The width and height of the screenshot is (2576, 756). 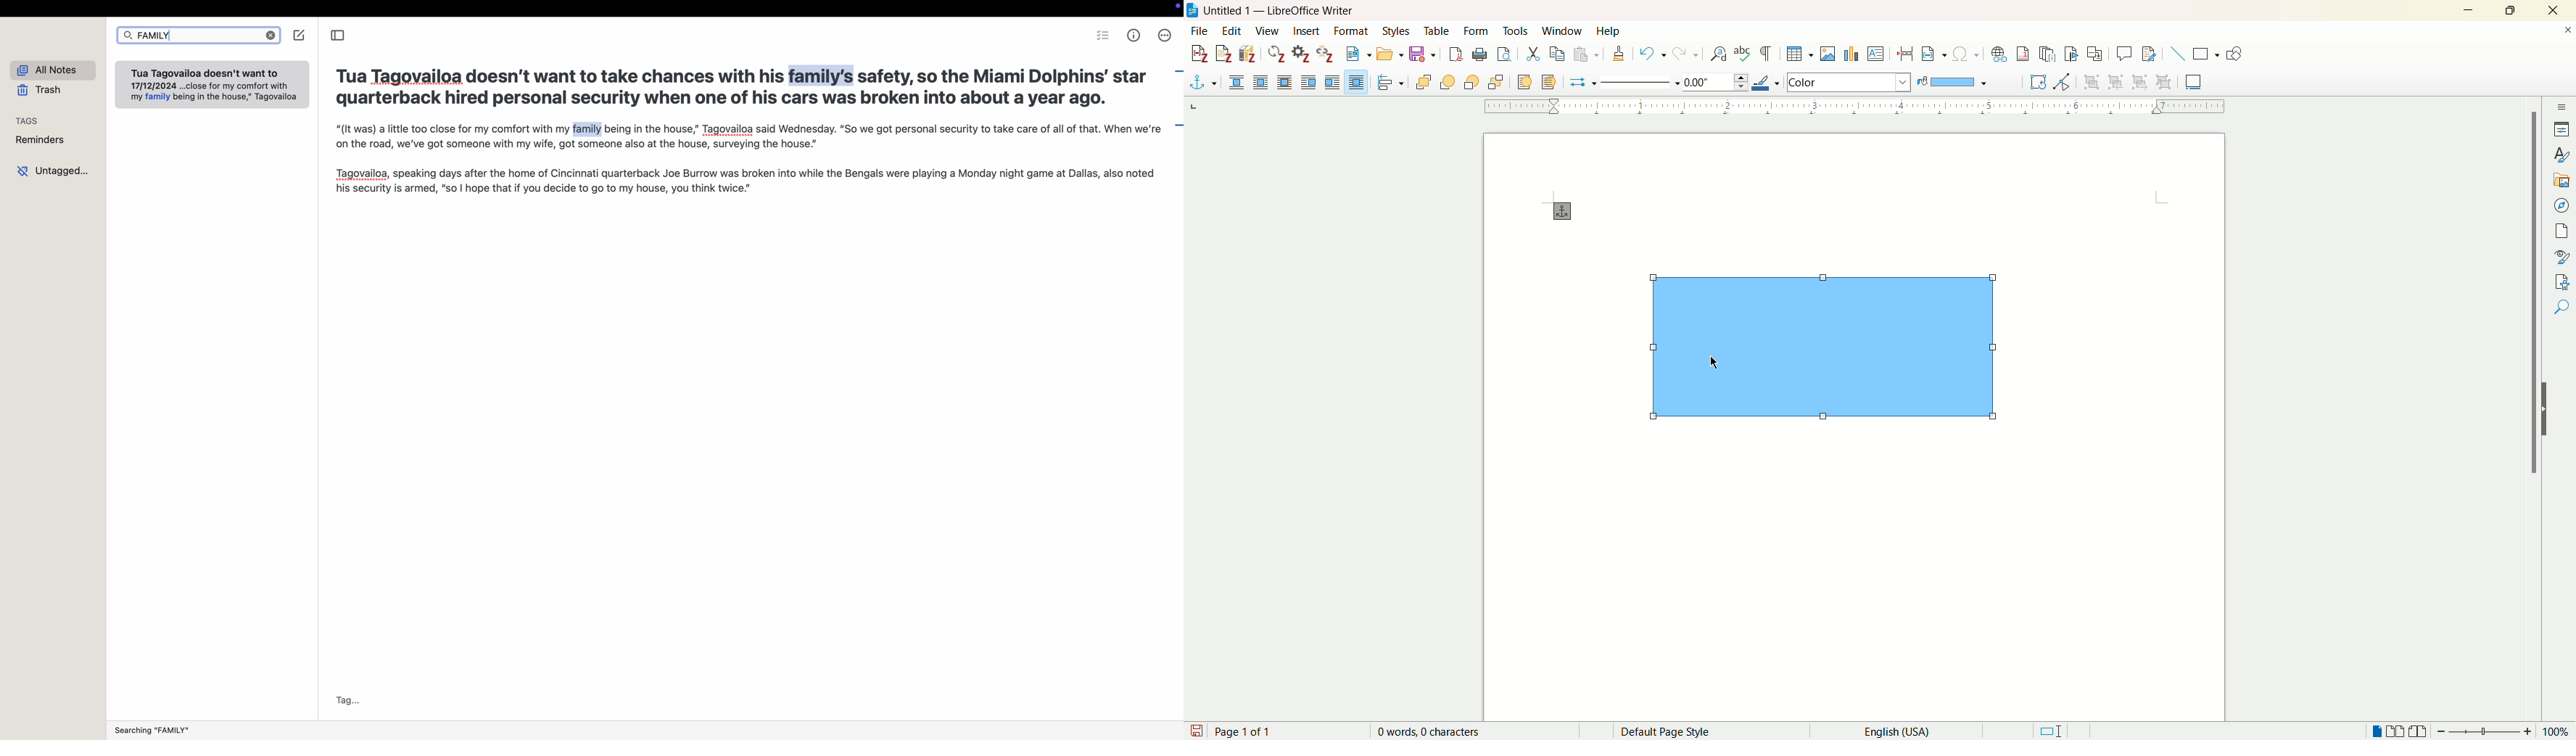 What do you see at coordinates (1876, 53) in the screenshot?
I see `insert text box` at bounding box center [1876, 53].